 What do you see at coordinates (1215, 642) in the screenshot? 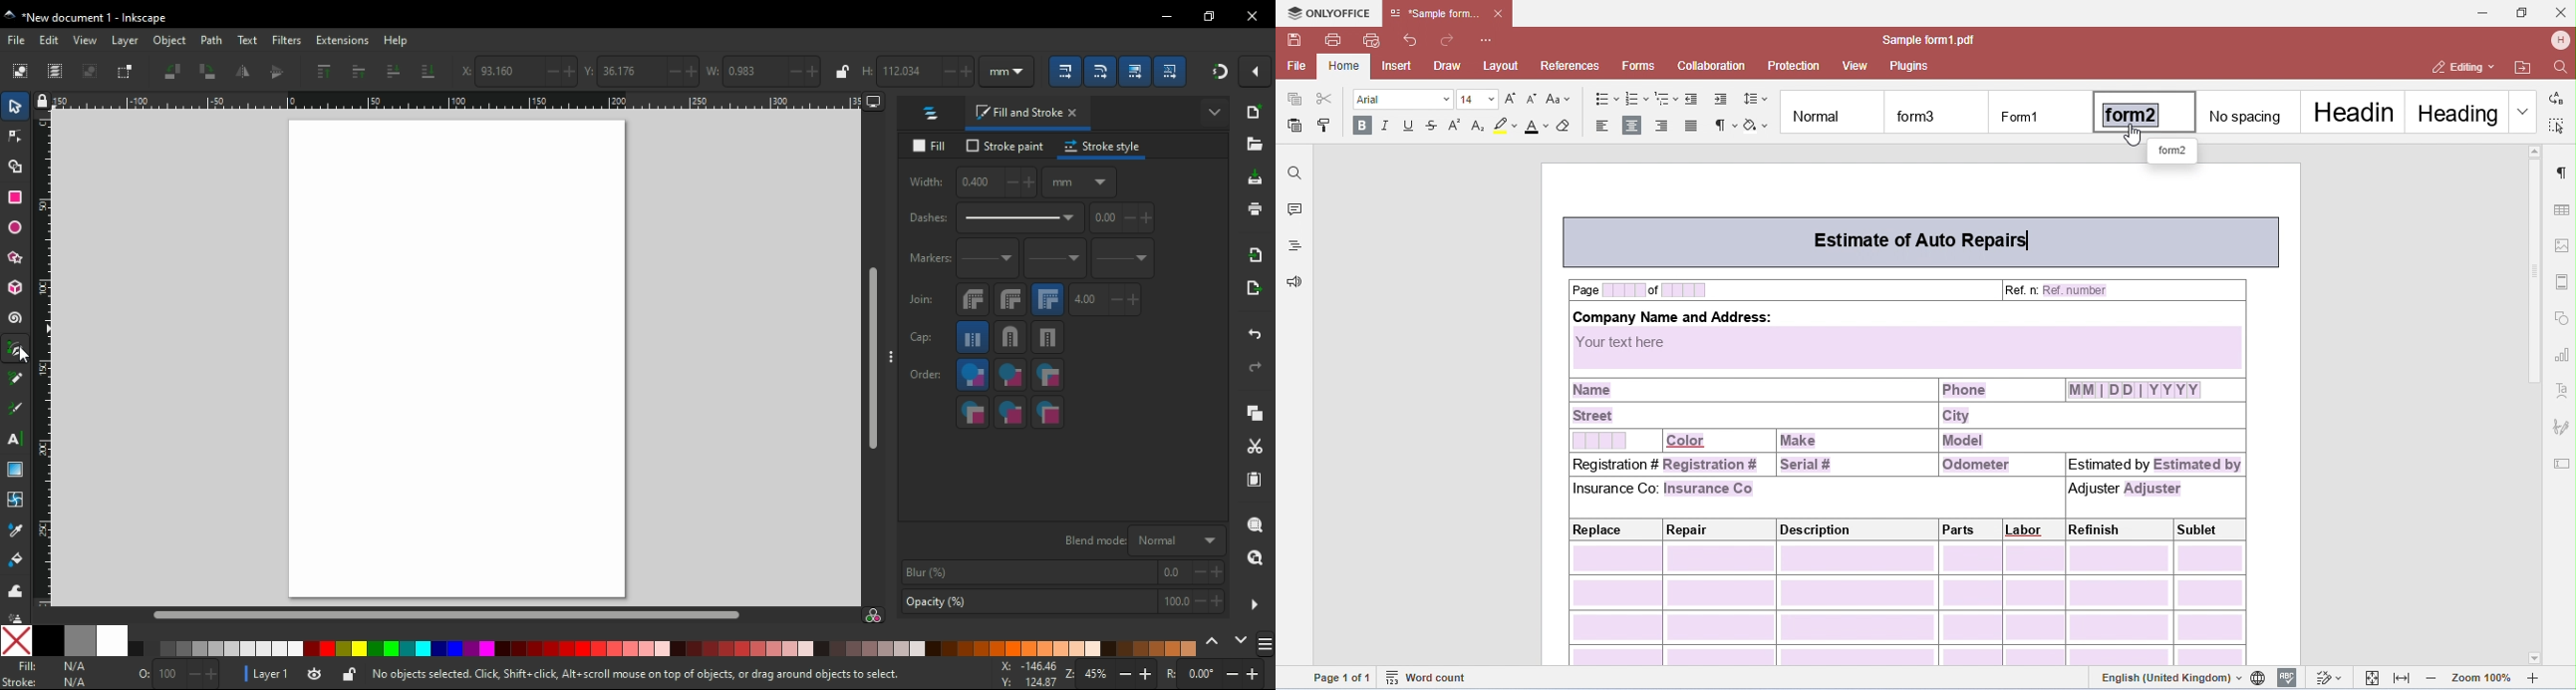
I see `previous` at bounding box center [1215, 642].